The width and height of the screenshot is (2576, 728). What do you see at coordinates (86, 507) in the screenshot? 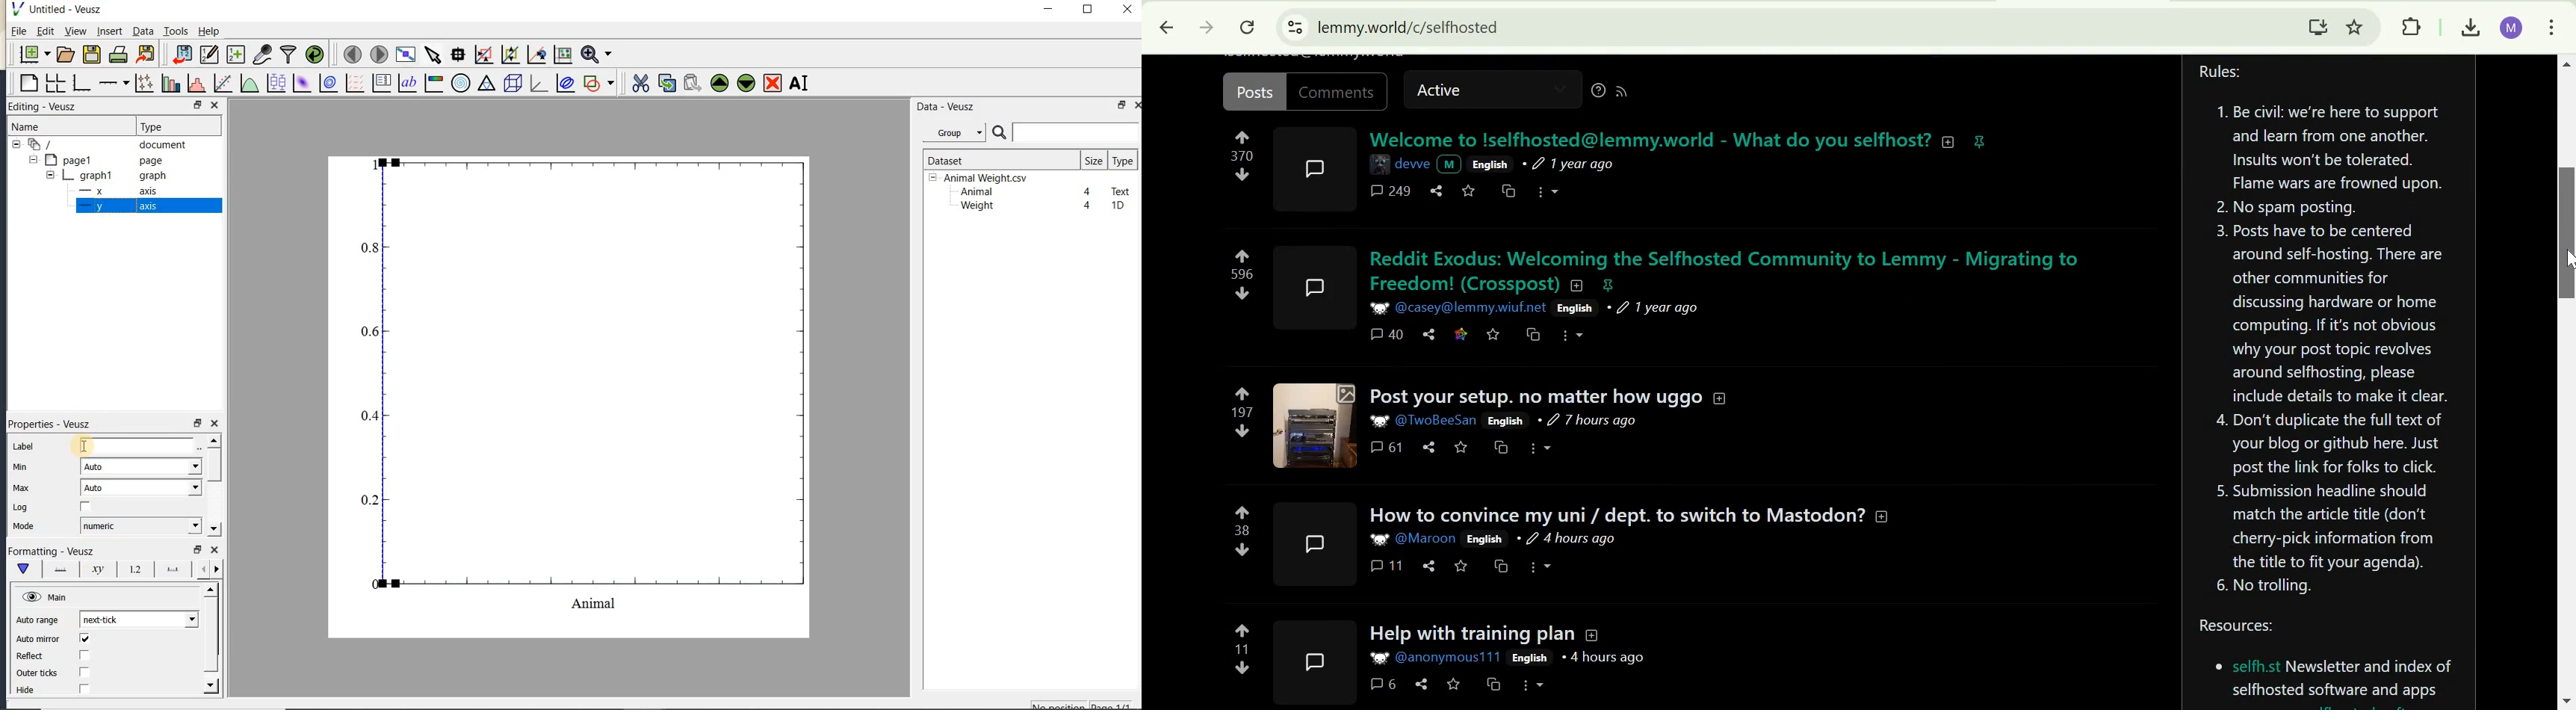
I see `check/uncheck` at bounding box center [86, 507].